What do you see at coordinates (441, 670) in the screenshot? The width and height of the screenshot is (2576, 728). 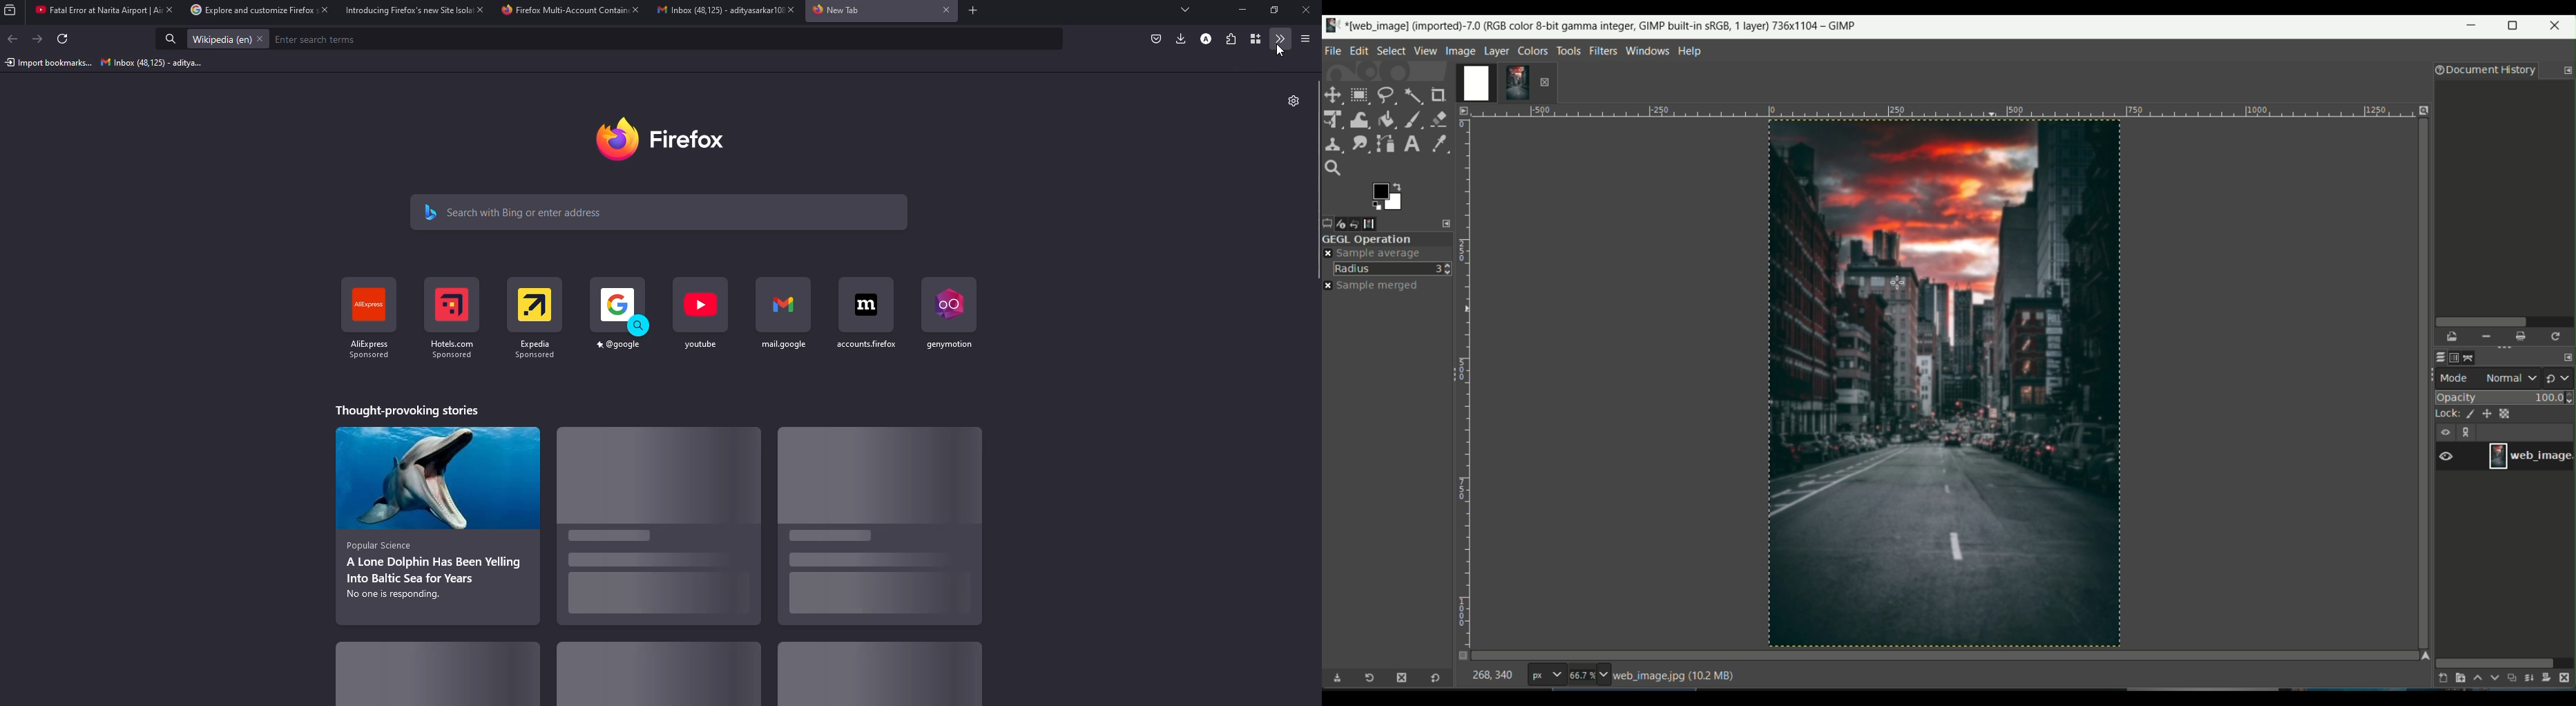 I see `stories` at bounding box center [441, 670].